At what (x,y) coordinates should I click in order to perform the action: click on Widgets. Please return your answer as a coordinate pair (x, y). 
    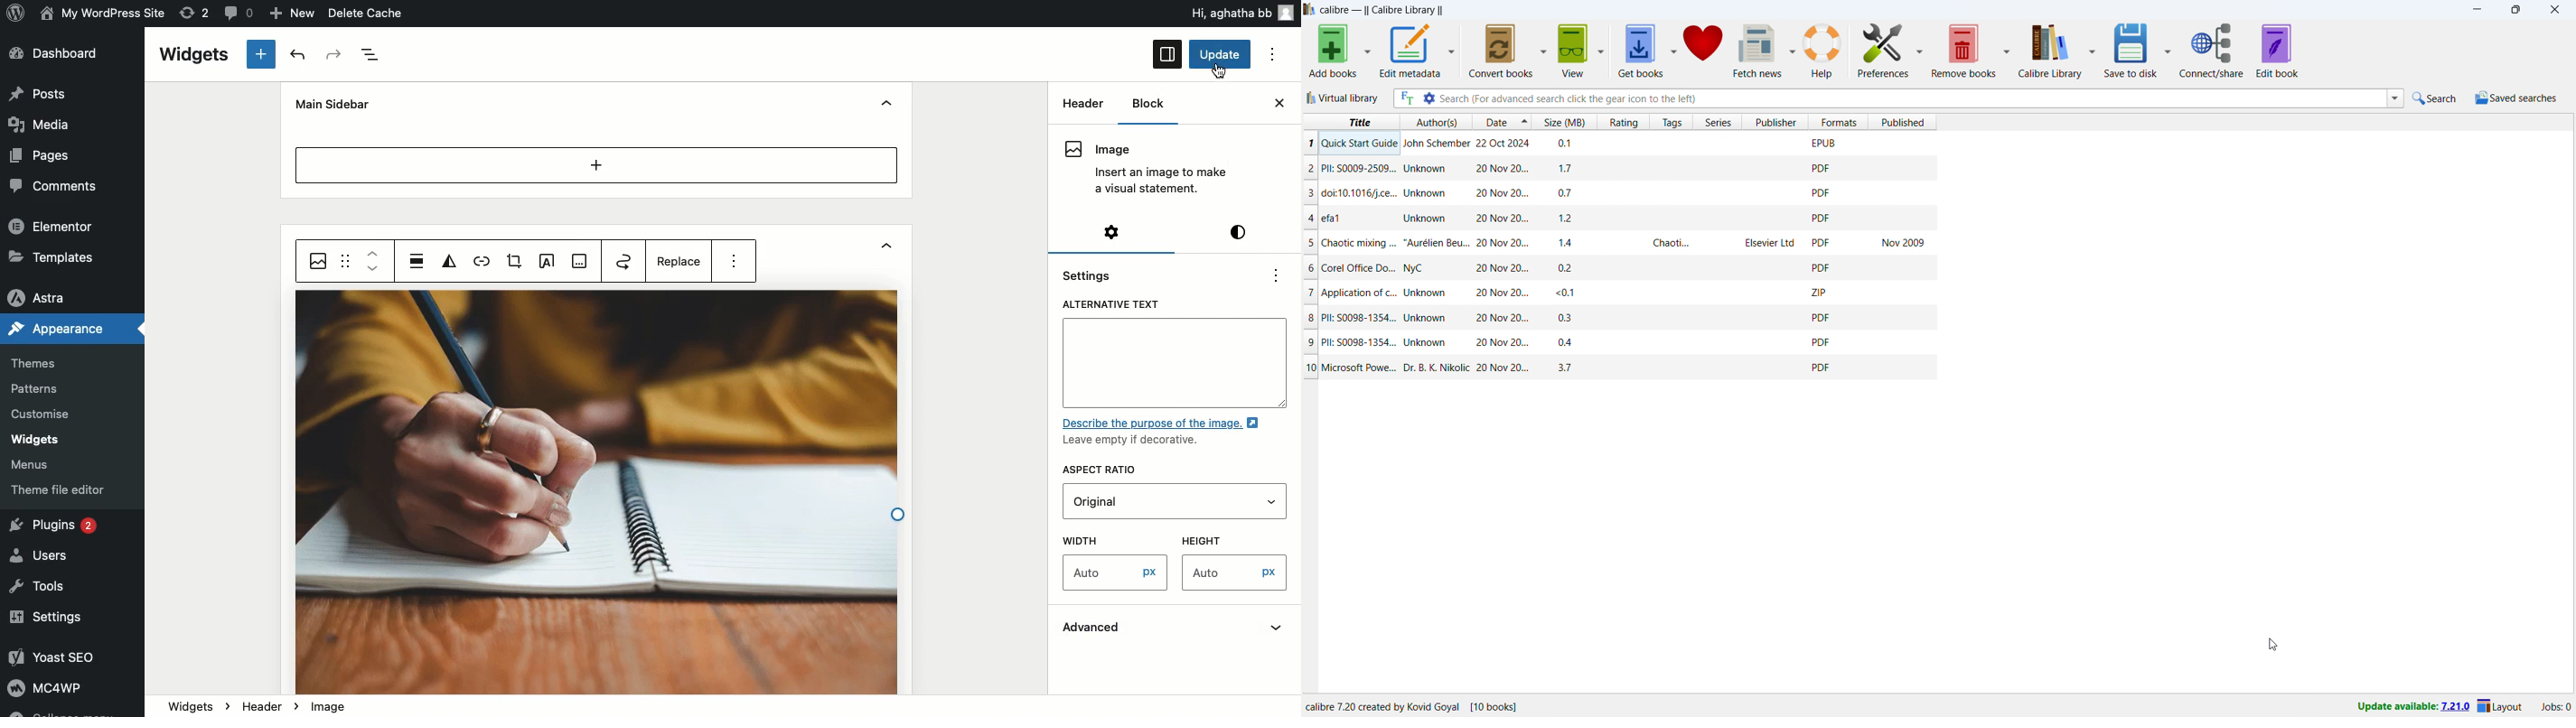
    Looking at the image, I should click on (34, 440).